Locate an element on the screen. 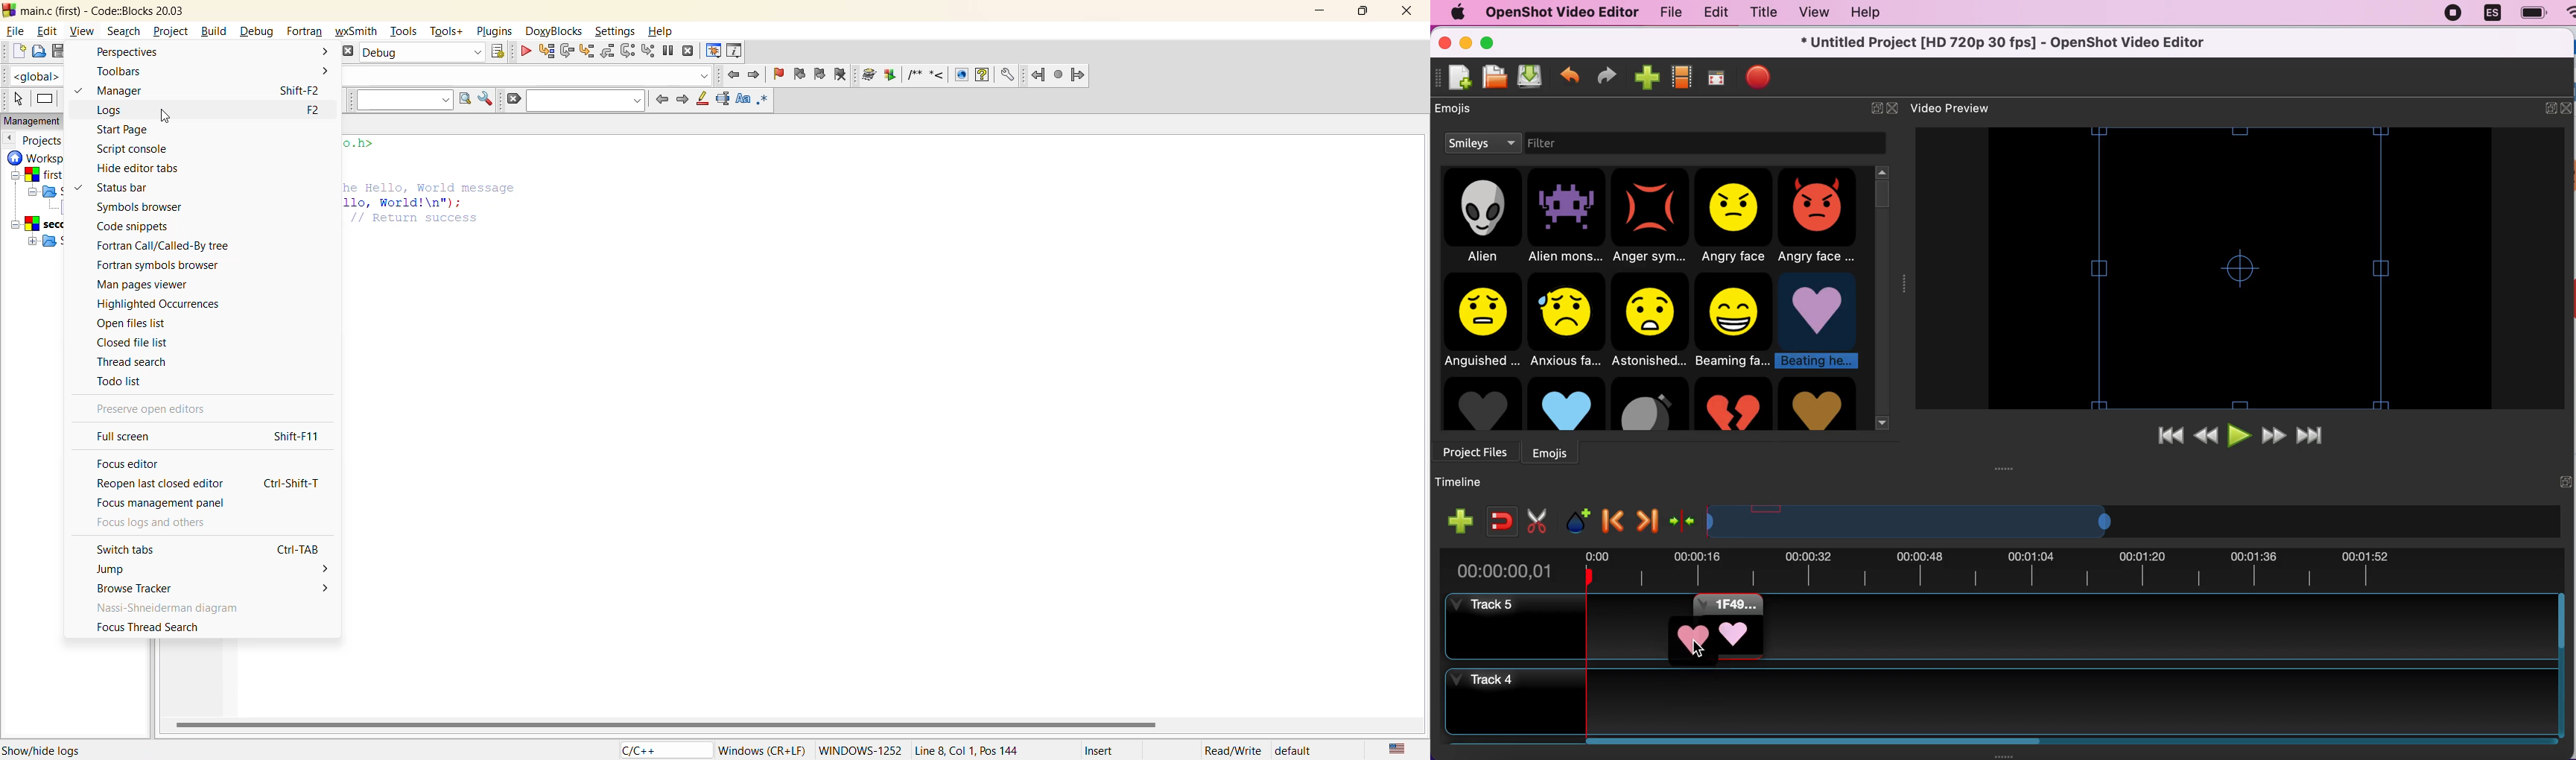 The height and width of the screenshot is (784, 2576). Ctrl+Shift+T is located at coordinates (294, 483).